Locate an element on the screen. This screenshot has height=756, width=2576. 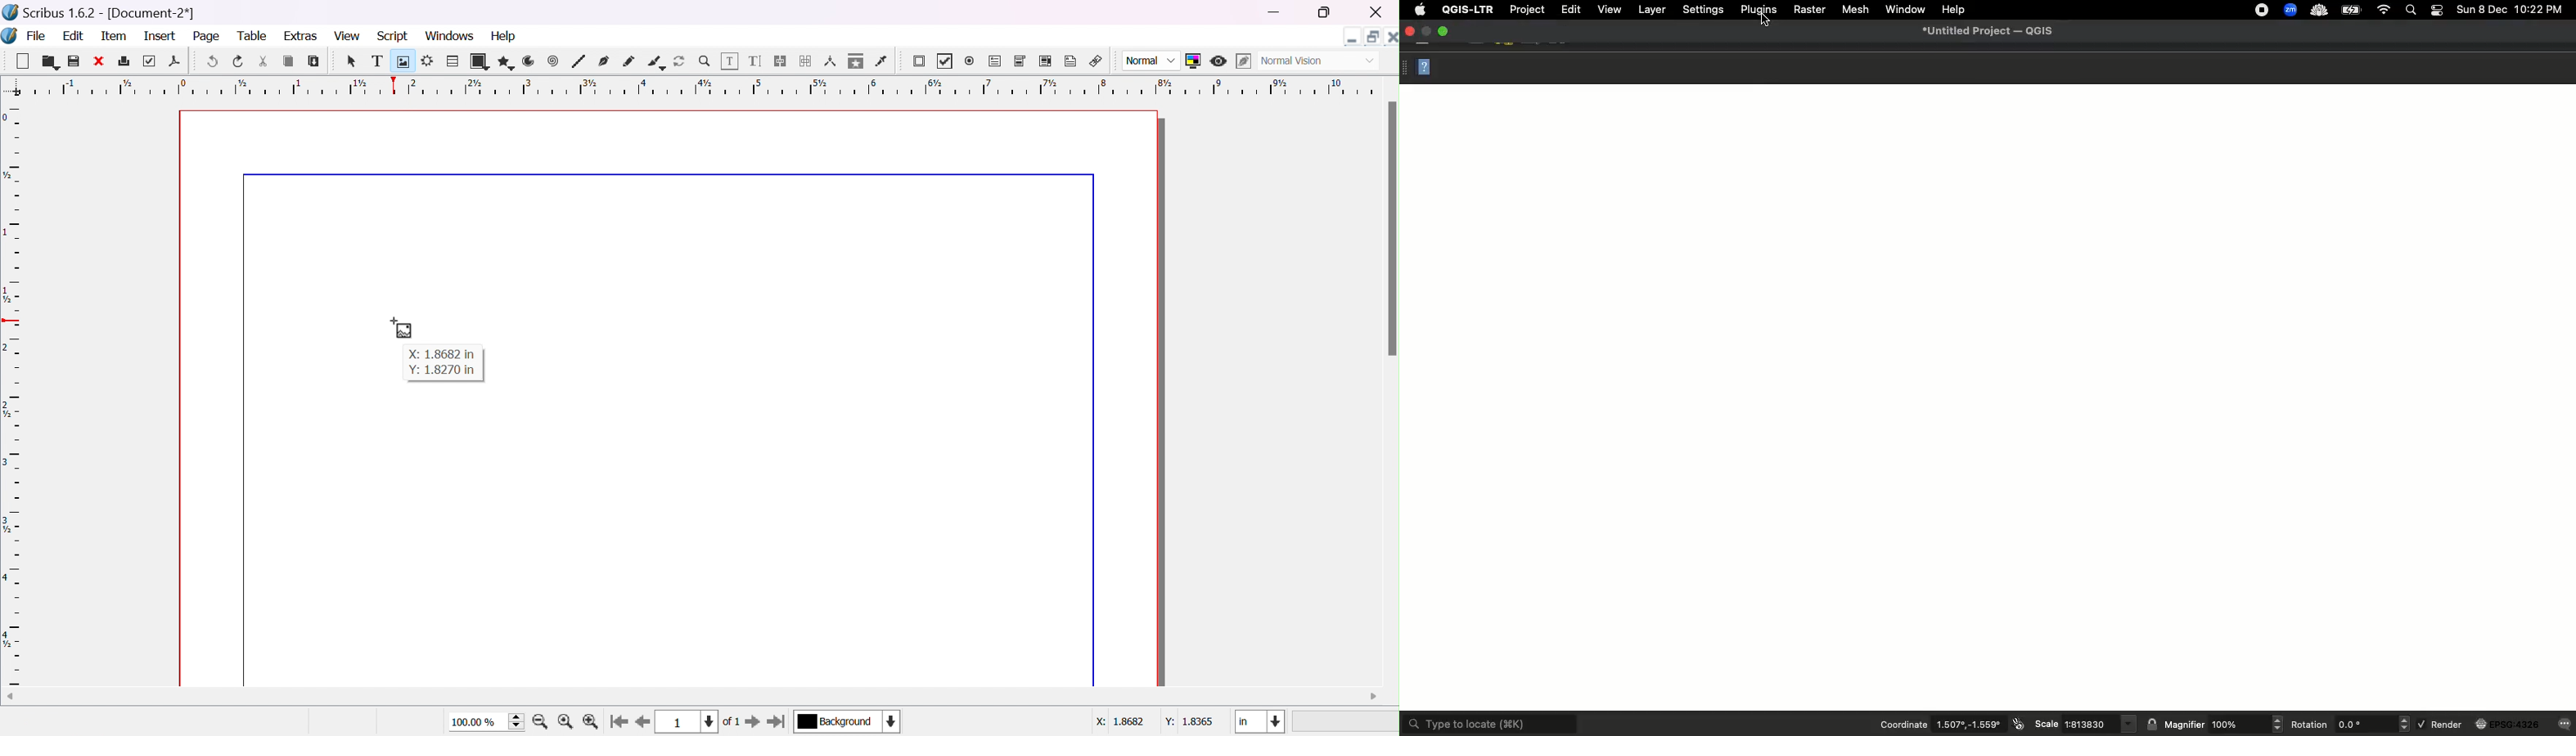
print is located at coordinates (123, 60).